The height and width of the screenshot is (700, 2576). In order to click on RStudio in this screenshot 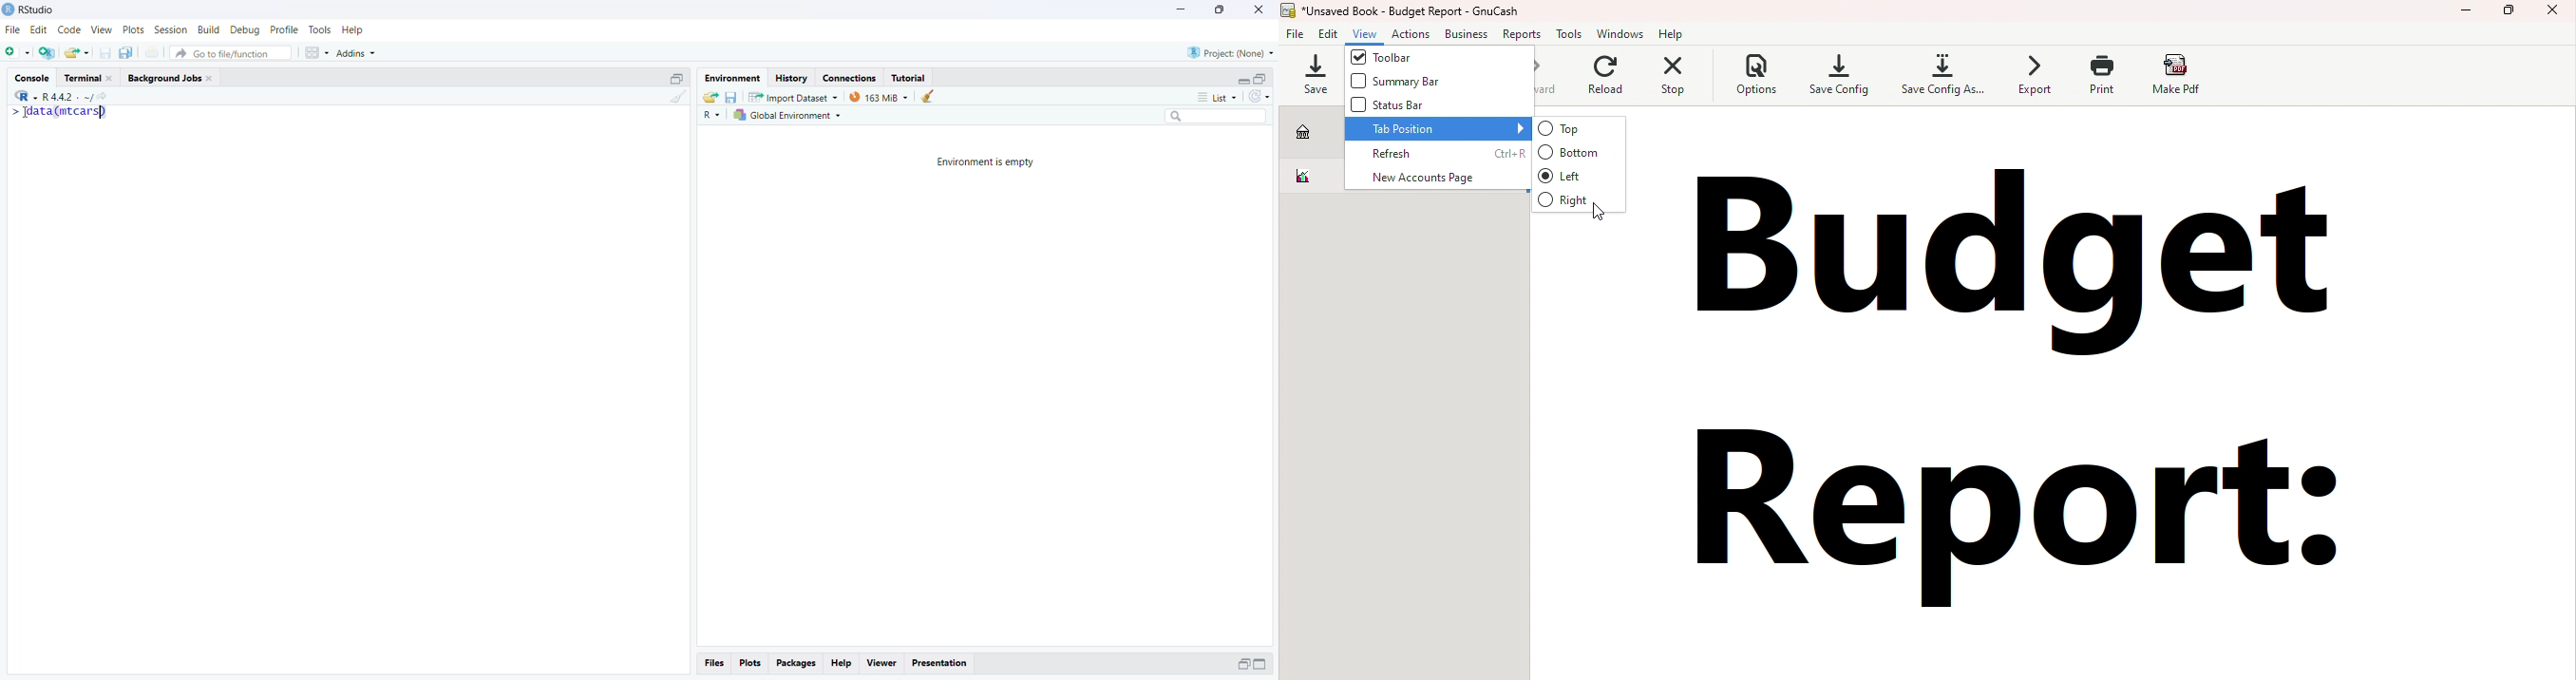, I will do `click(39, 10)`.